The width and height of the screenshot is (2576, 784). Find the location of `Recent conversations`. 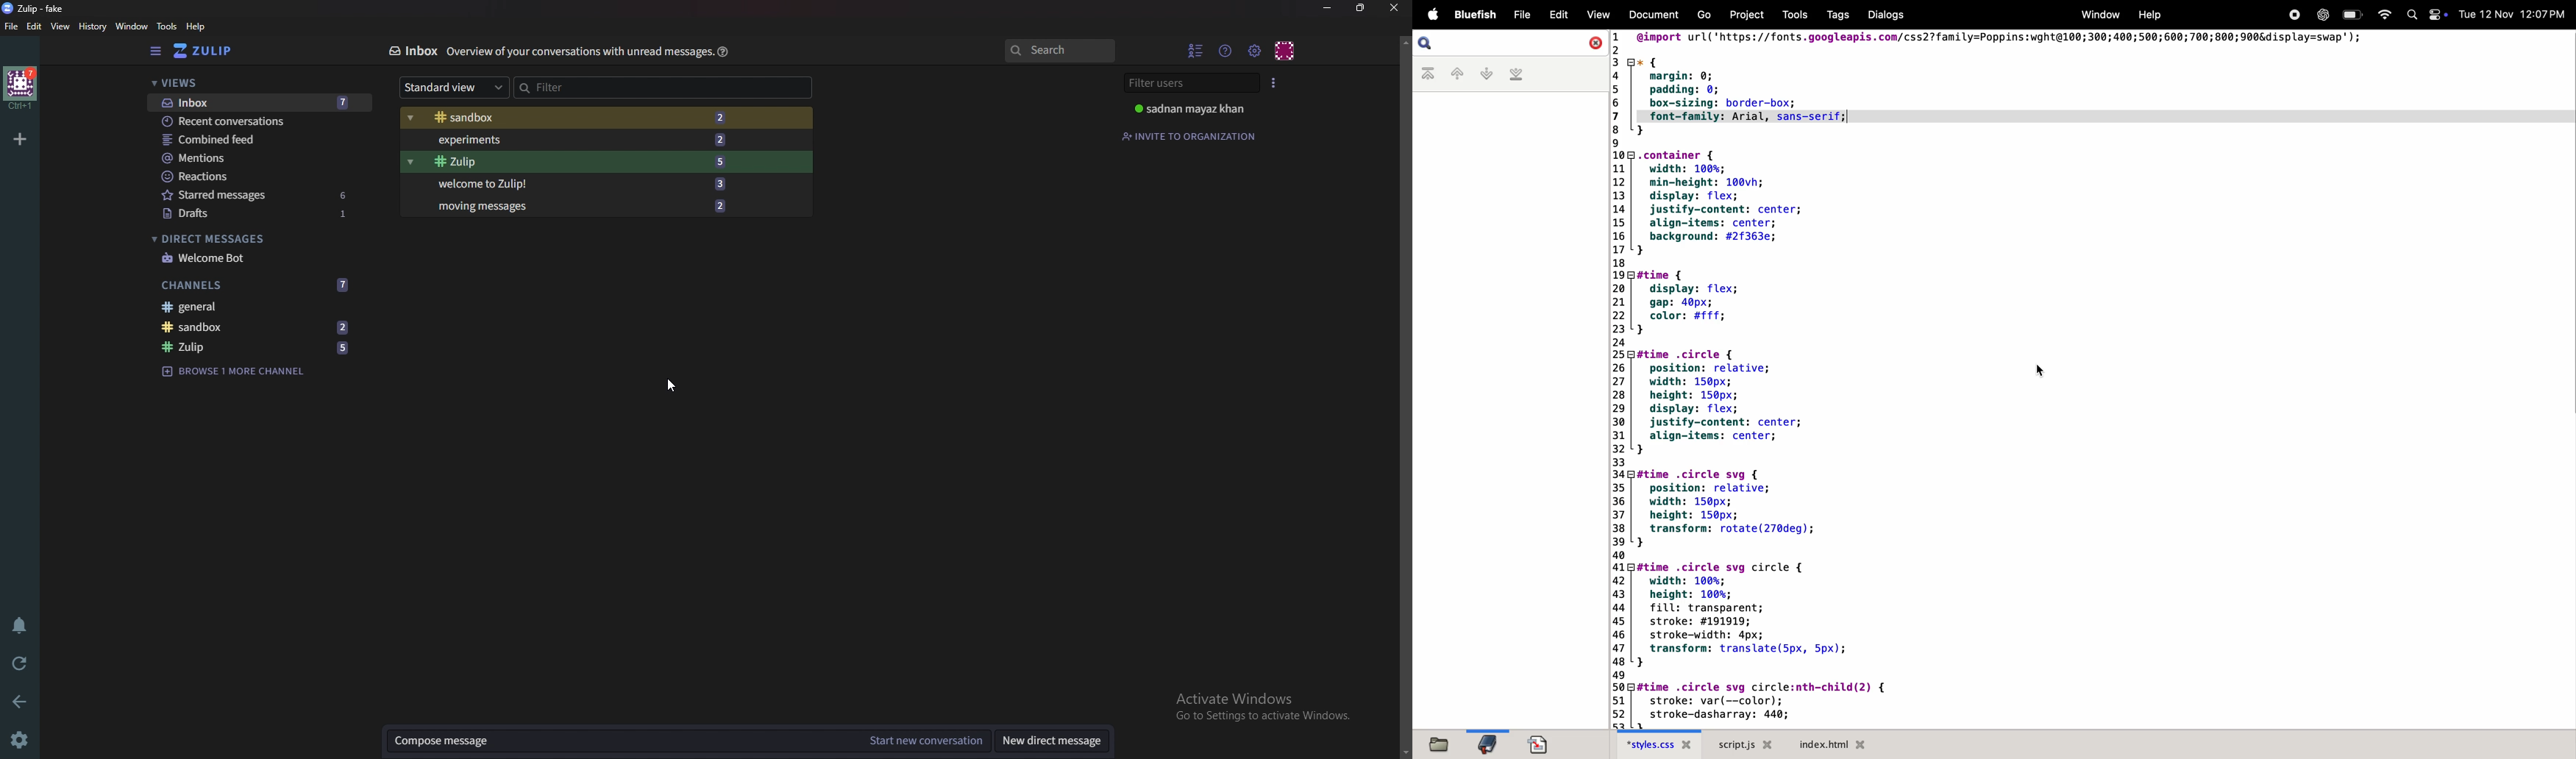

Recent conversations is located at coordinates (252, 122).